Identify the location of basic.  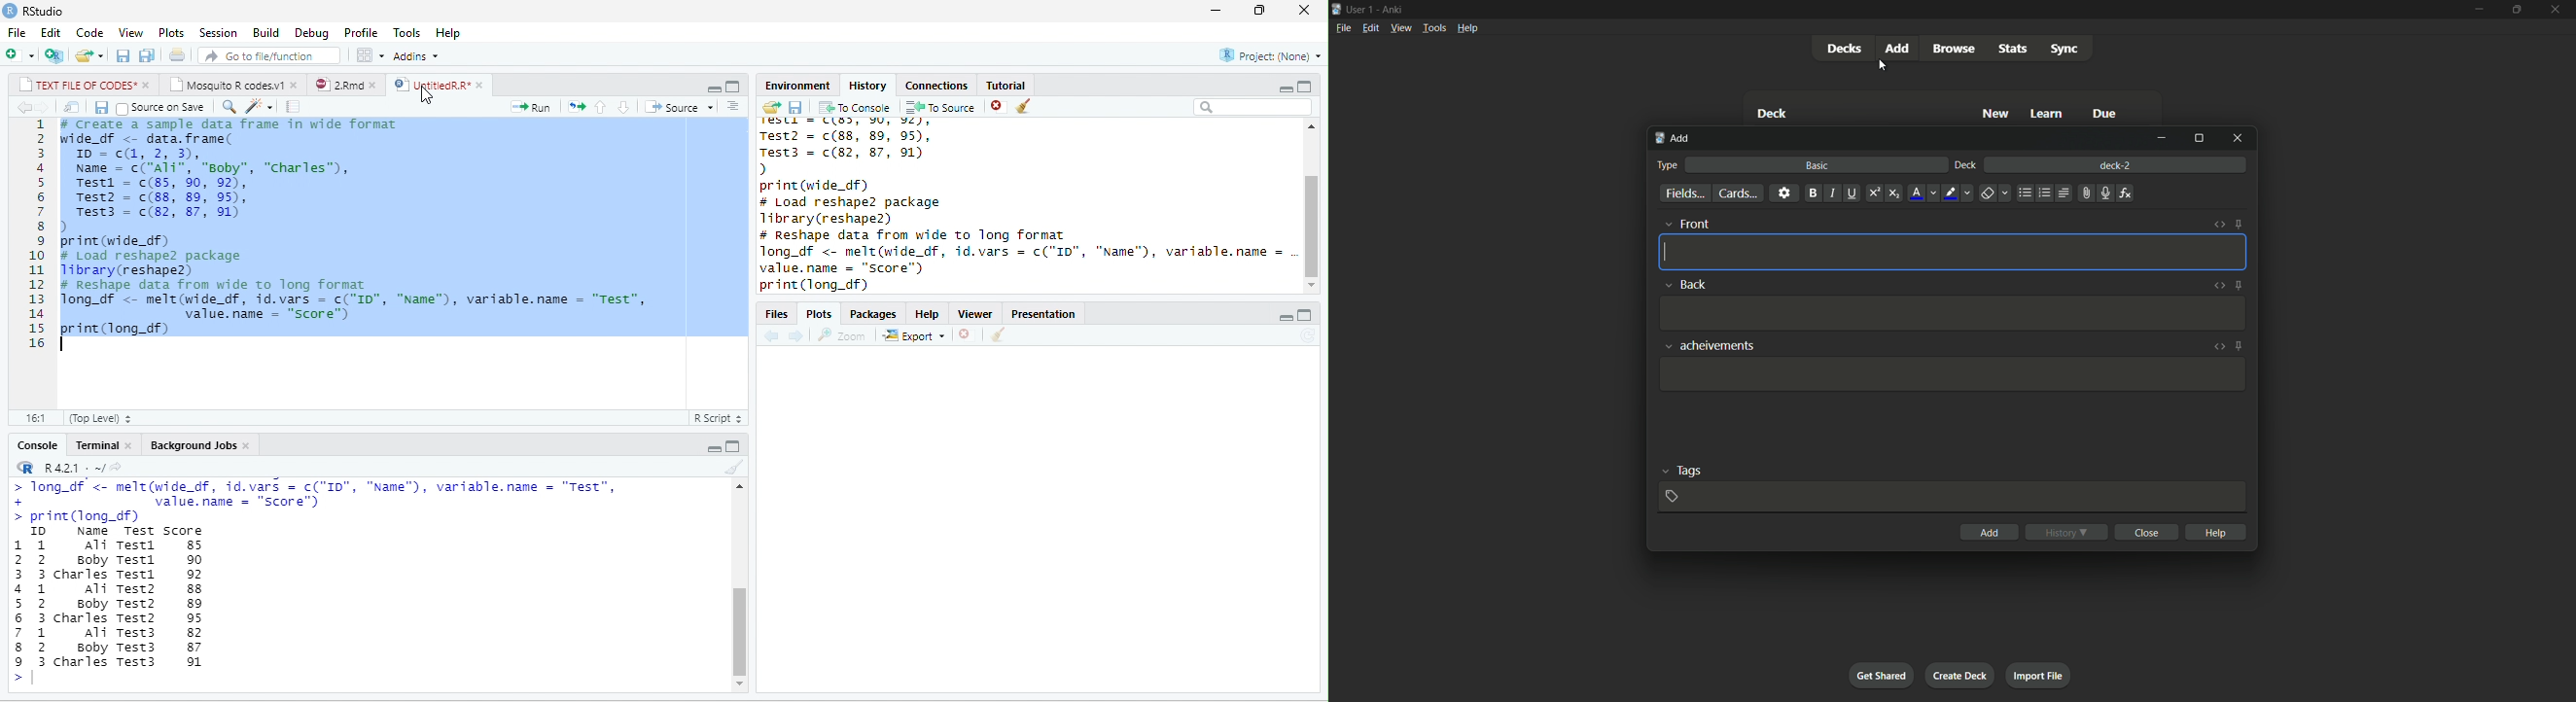
(1819, 165).